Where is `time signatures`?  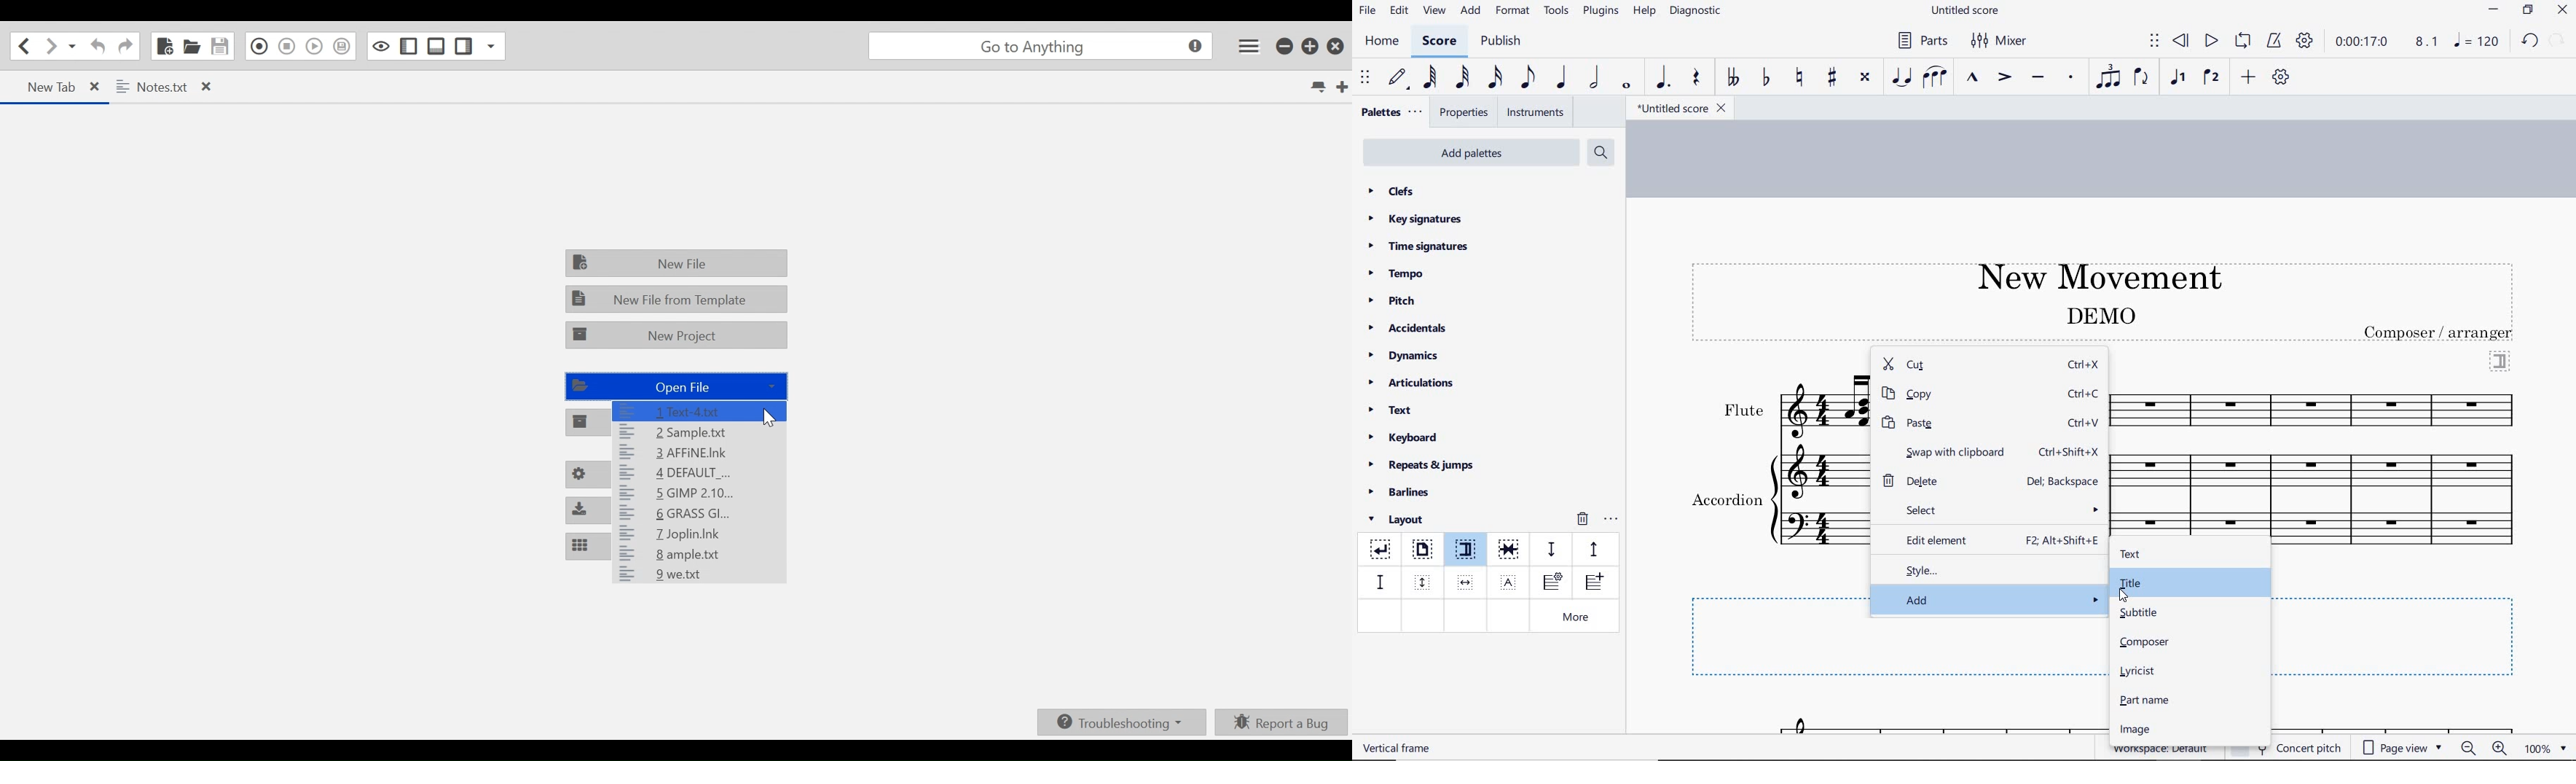 time signatures is located at coordinates (1418, 246).